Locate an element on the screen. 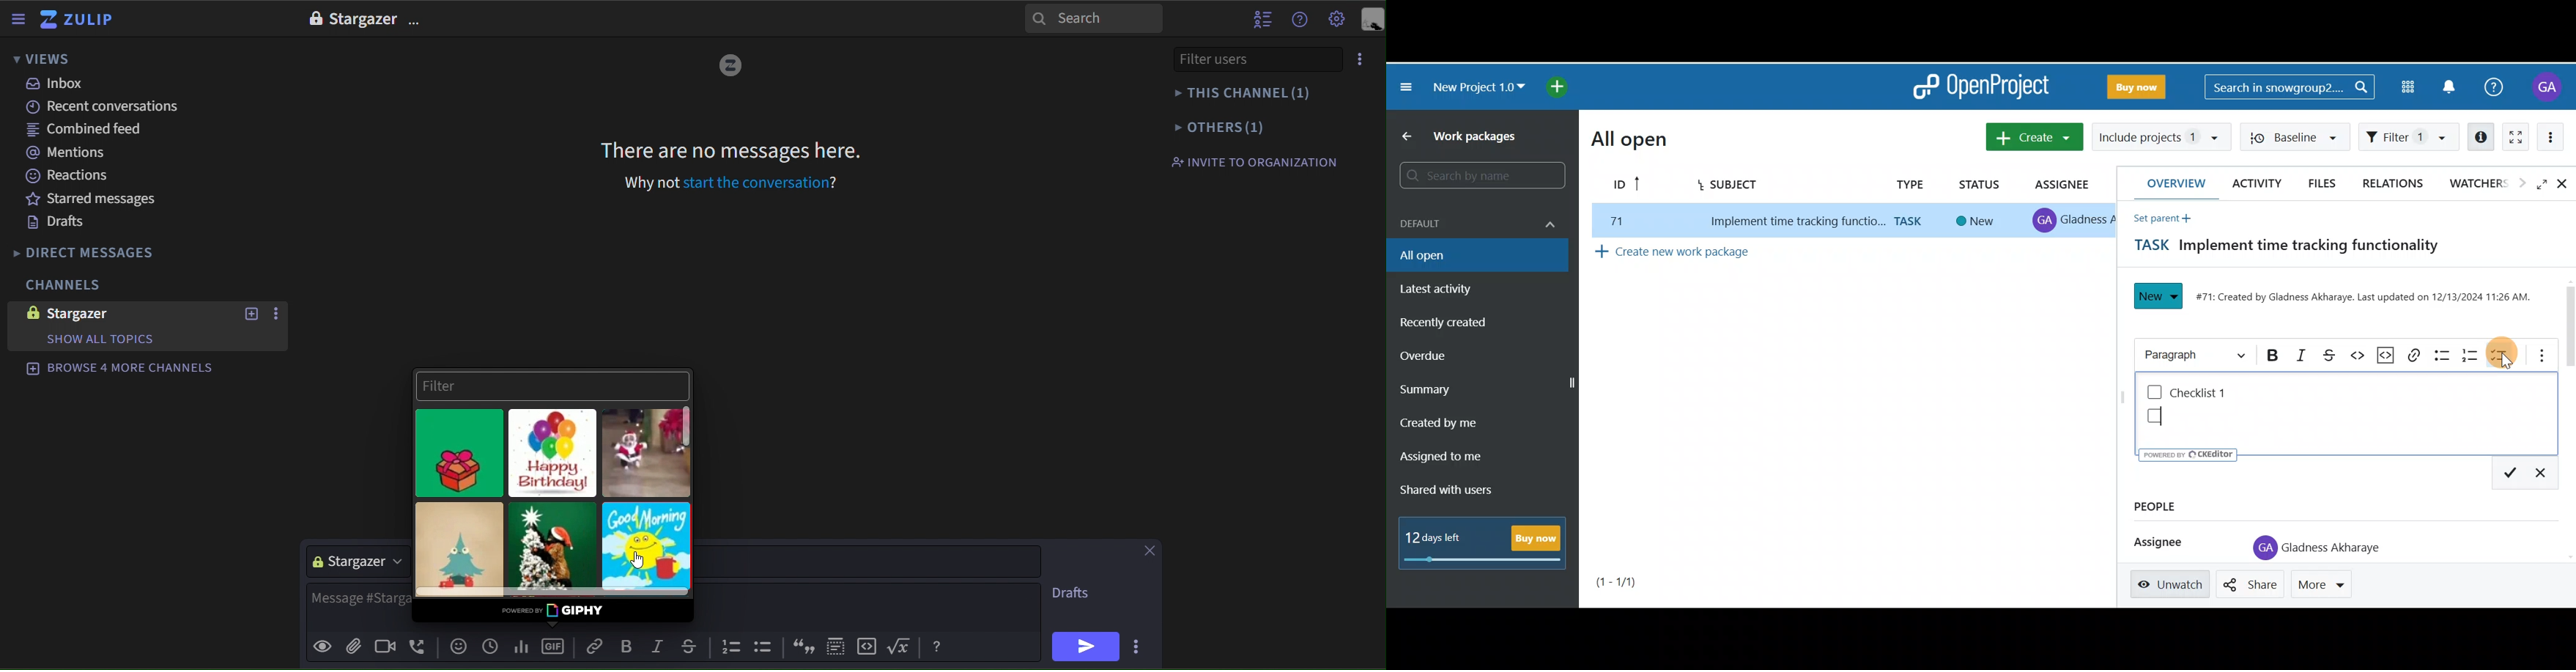 This screenshot has width=2576, height=672. Summary is located at coordinates (1438, 388).